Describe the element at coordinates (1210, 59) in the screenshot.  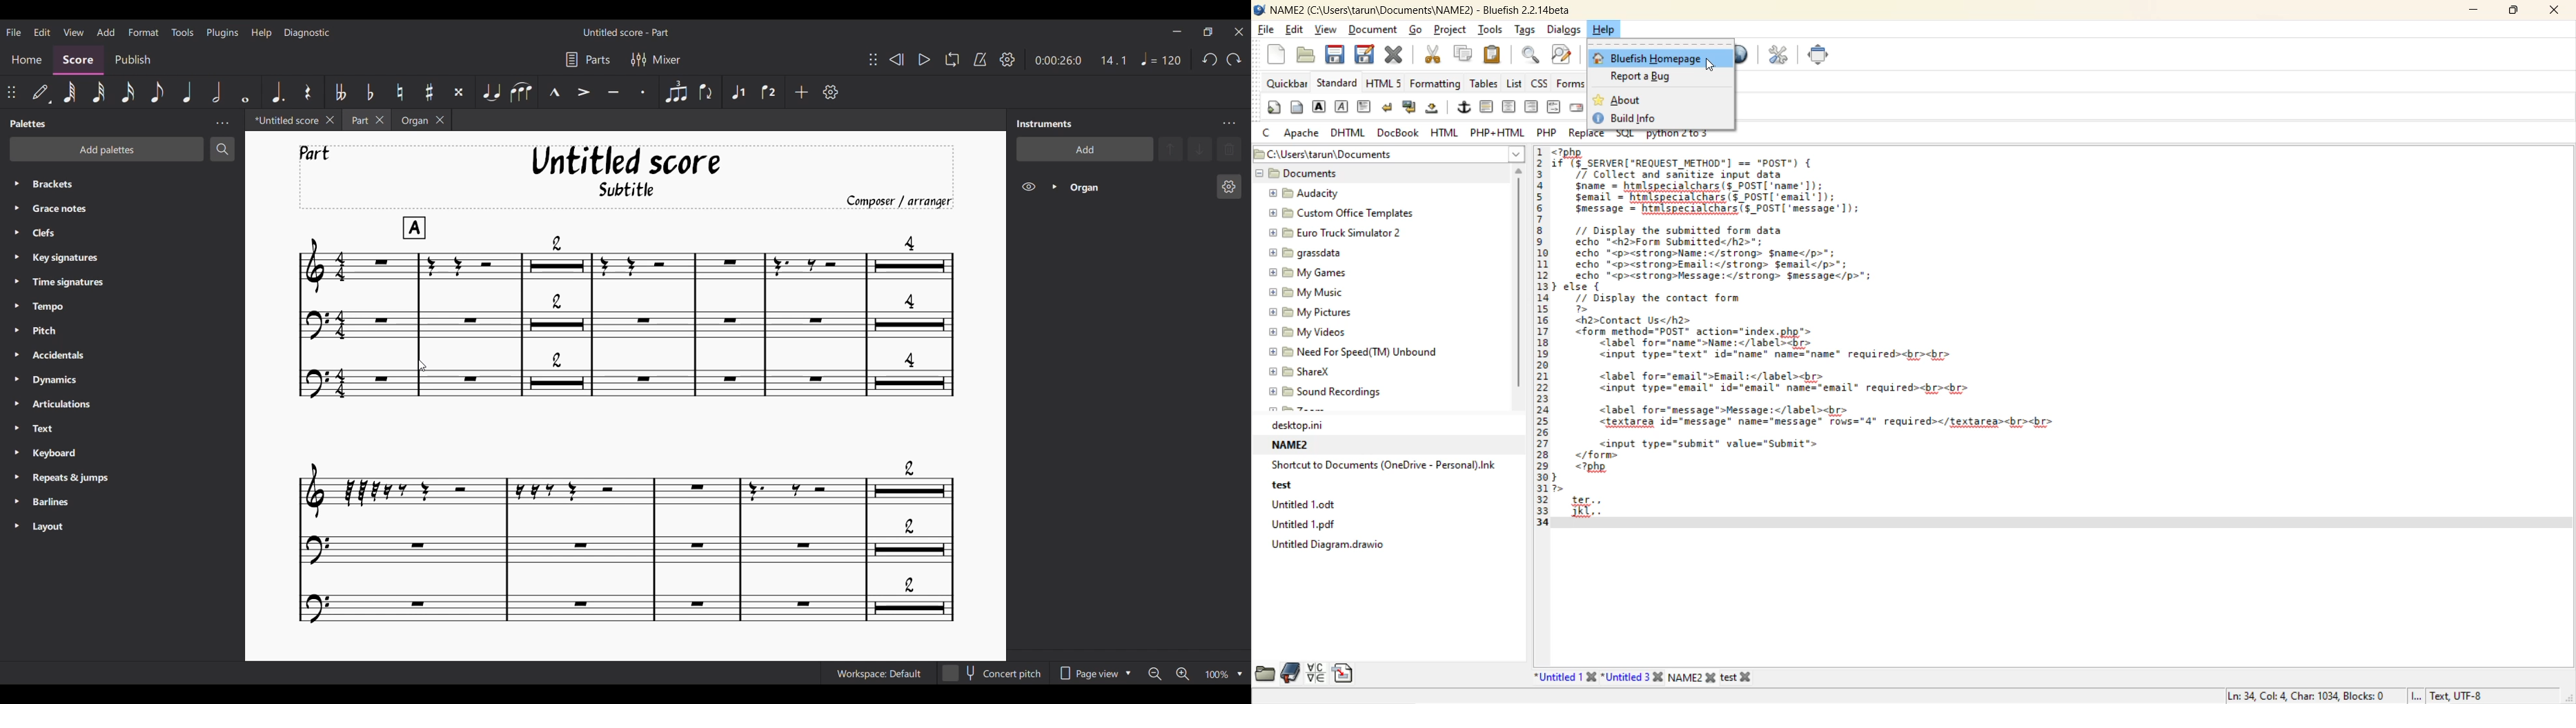
I see `Undo` at that location.